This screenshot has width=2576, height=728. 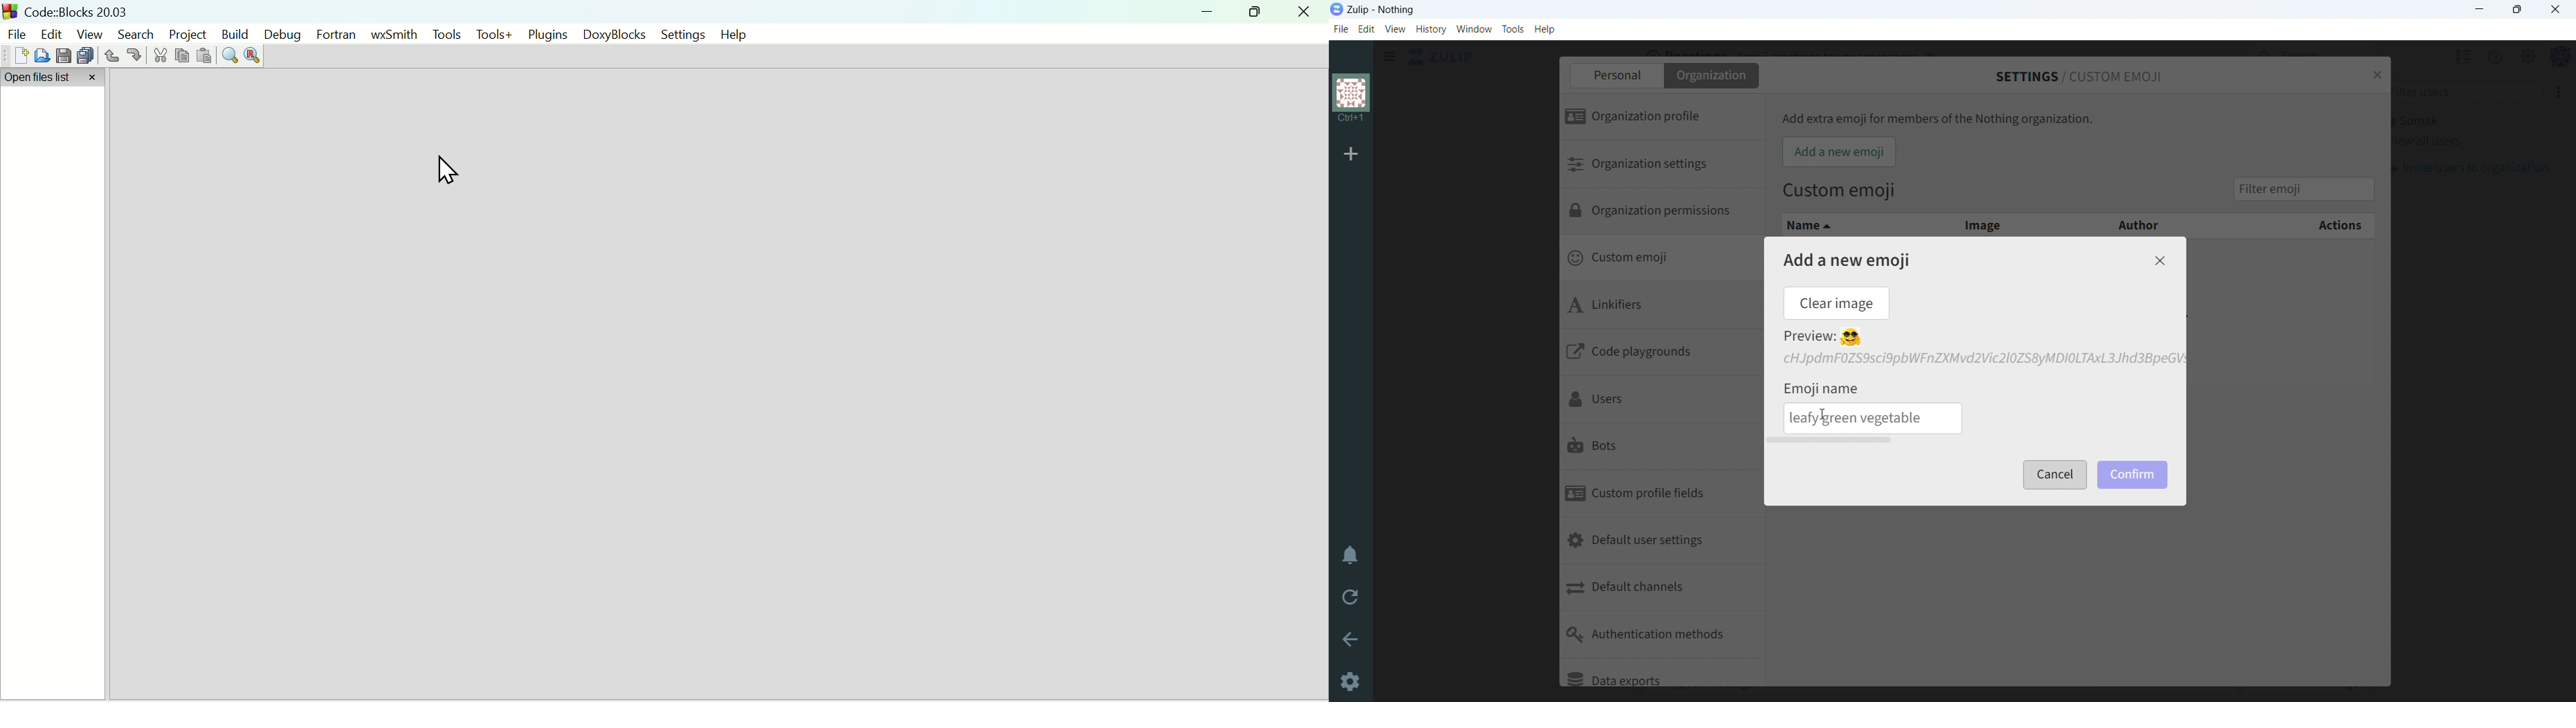 What do you see at coordinates (80, 10) in the screenshot?
I see `Code: Blocks Version` at bounding box center [80, 10].